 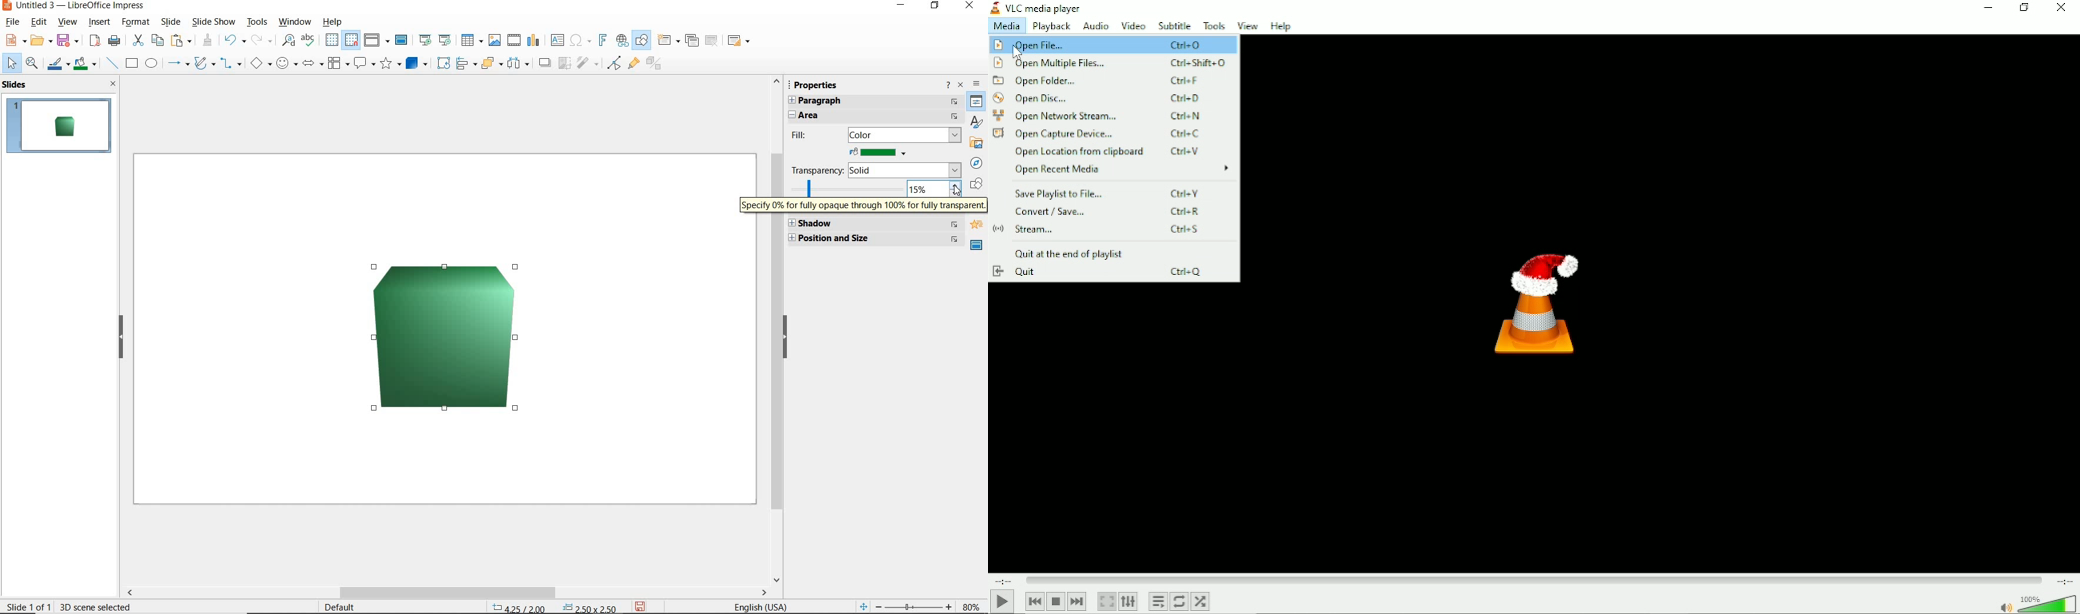 What do you see at coordinates (205, 64) in the screenshot?
I see `curves and polygons` at bounding box center [205, 64].